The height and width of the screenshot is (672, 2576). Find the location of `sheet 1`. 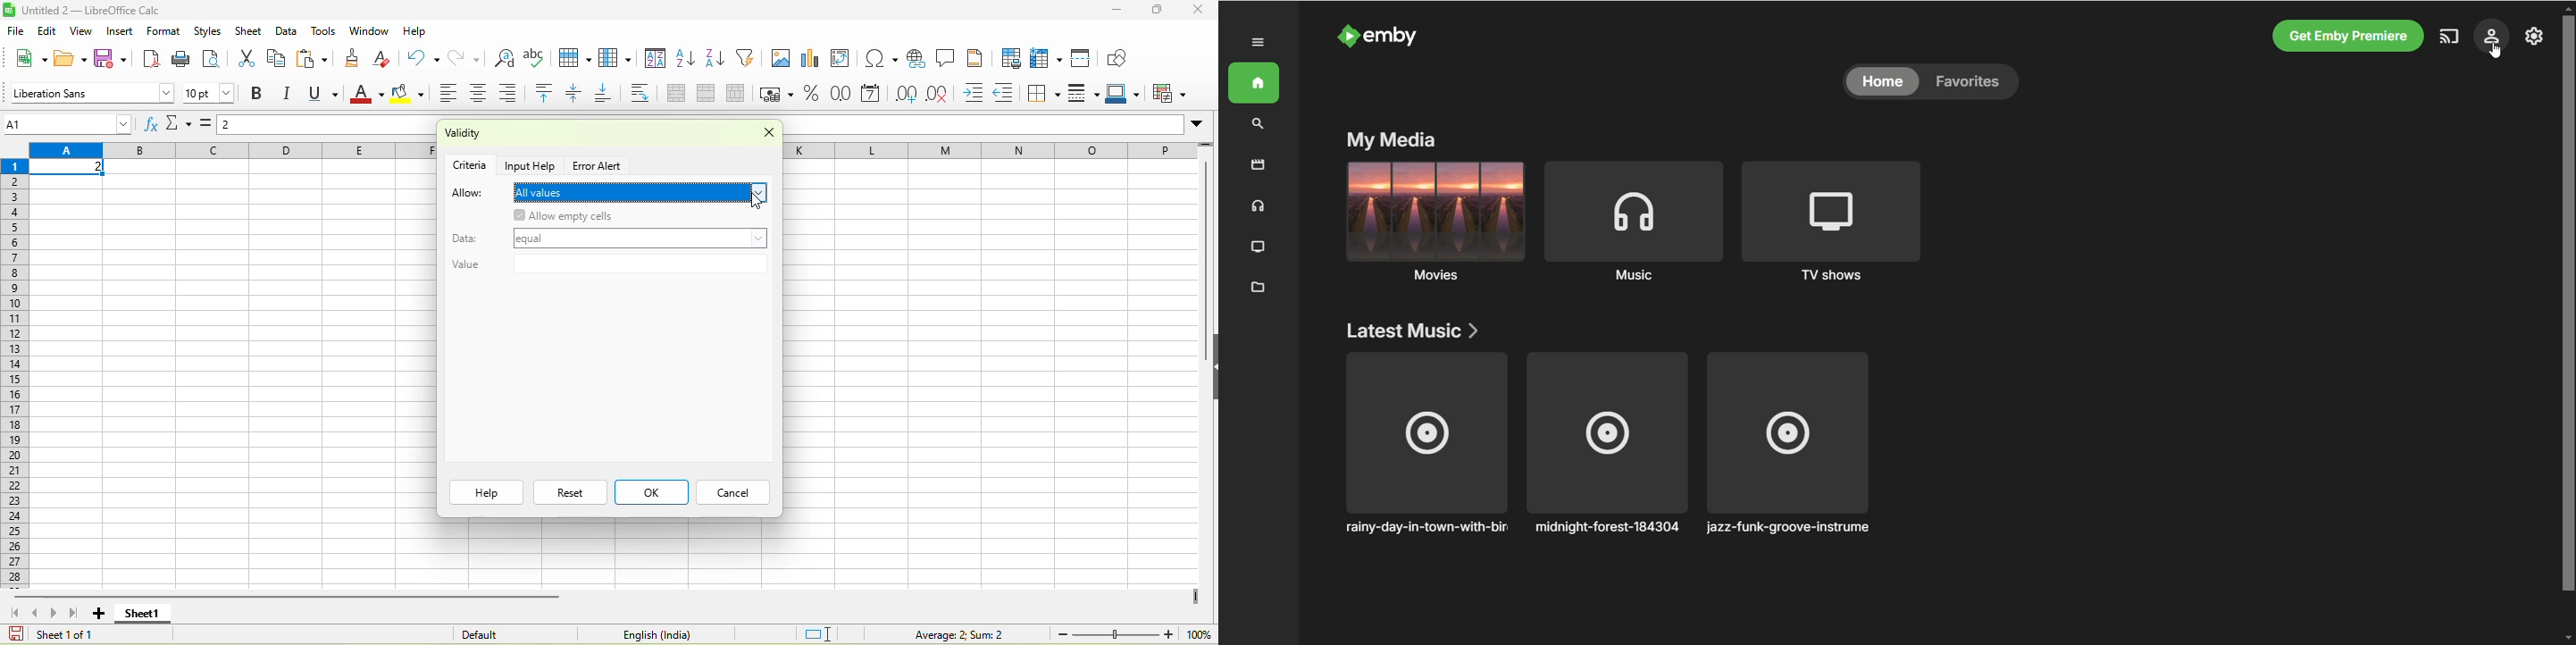

sheet 1 is located at coordinates (141, 614).